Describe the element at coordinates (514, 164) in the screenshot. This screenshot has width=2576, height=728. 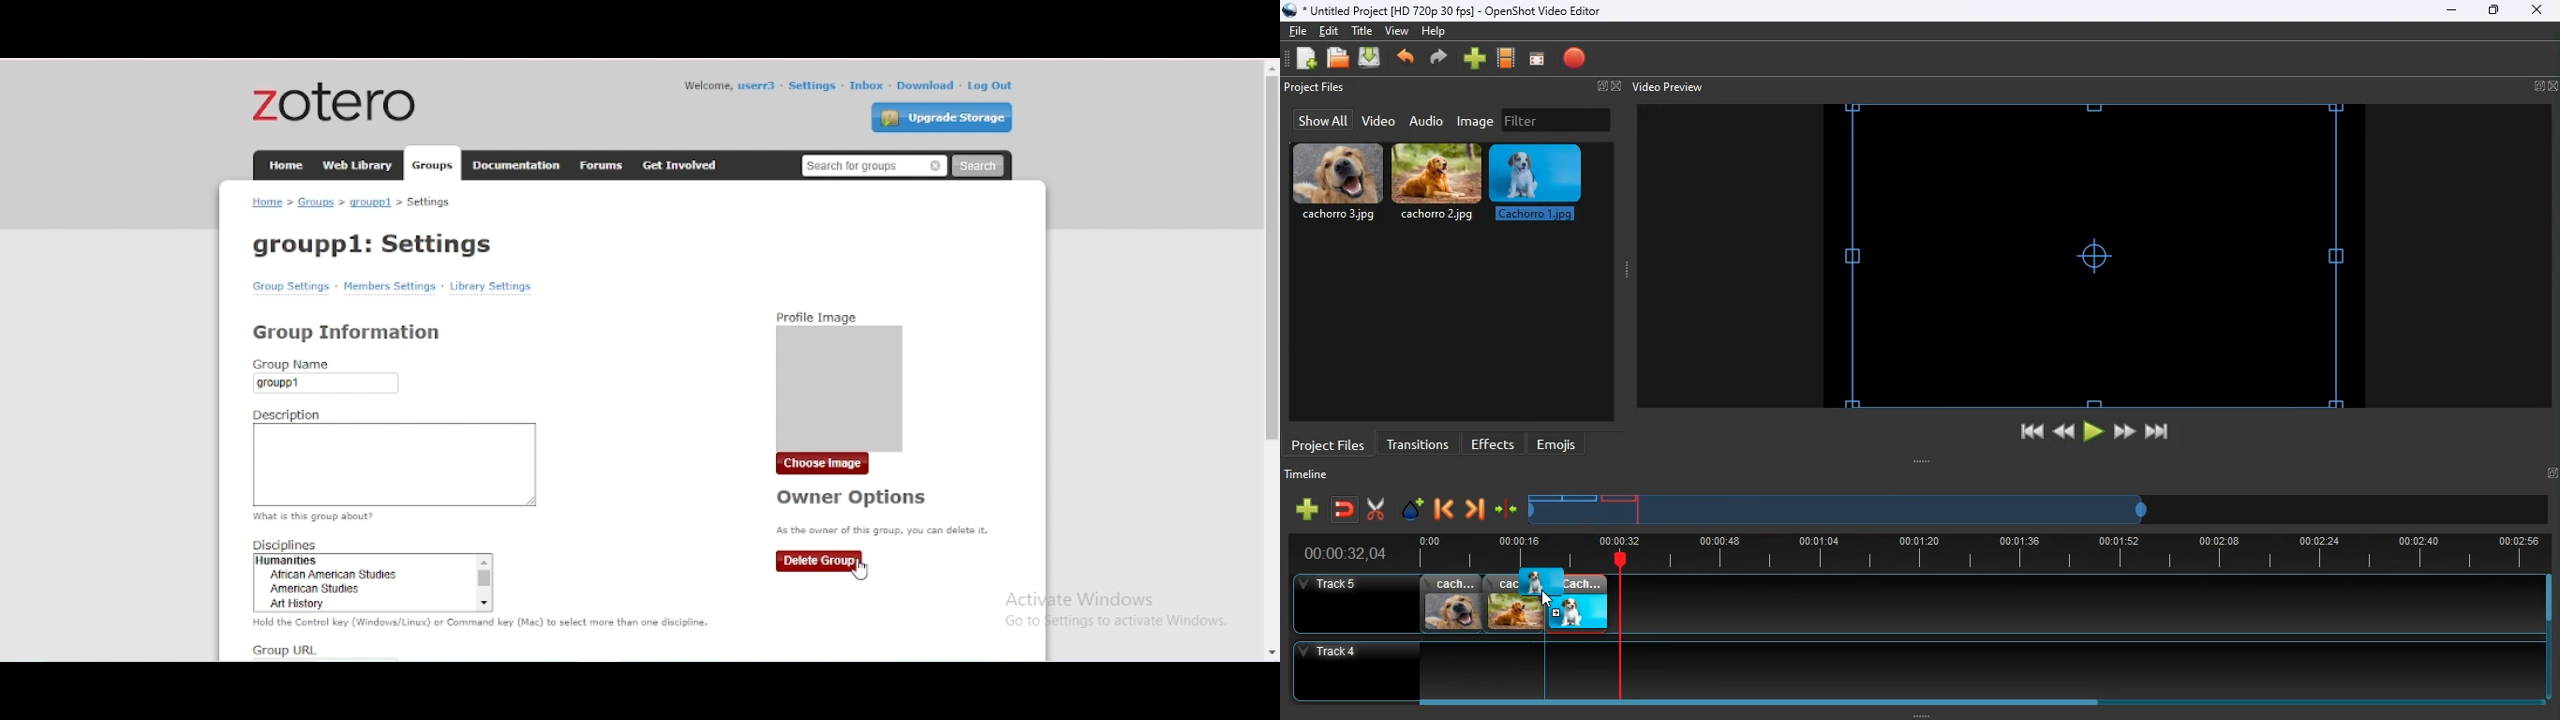
I see `documentation` at that location.